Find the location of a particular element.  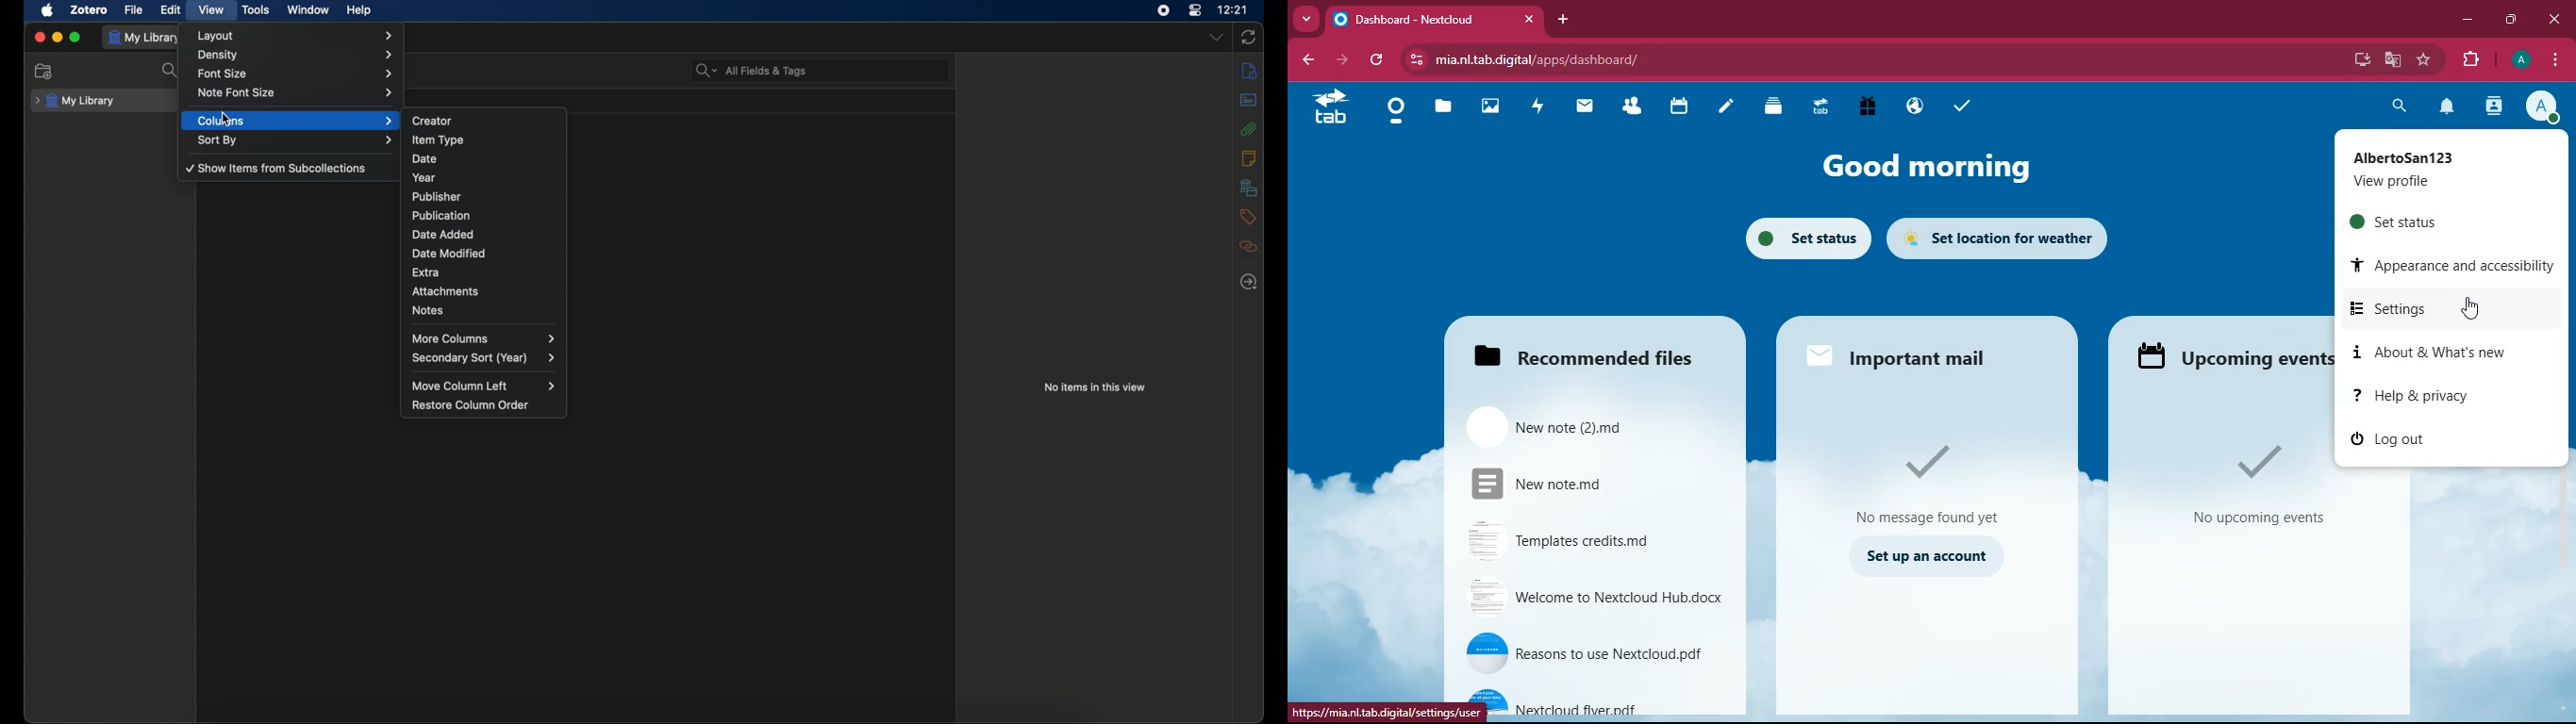

attachments is located at coordinates (1248, 129).